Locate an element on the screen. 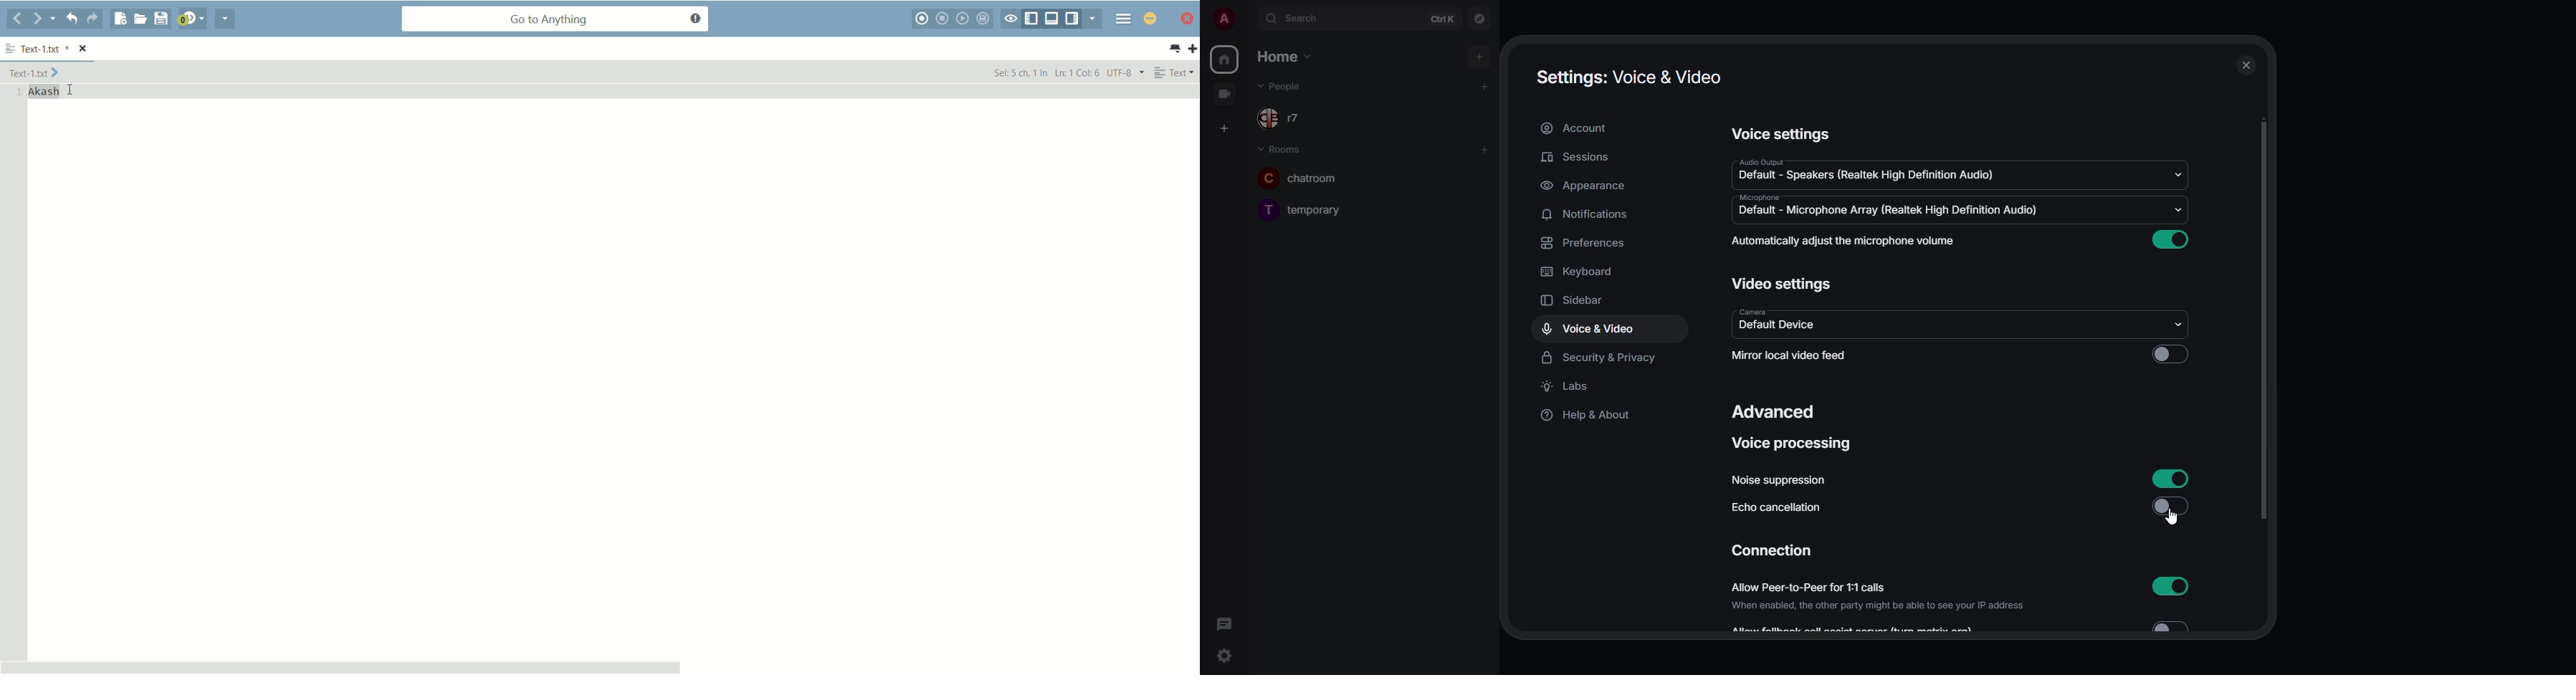 Image resolution: width=2576 pixels, height=700 pixels. close is located at coordinates (2246, 66).